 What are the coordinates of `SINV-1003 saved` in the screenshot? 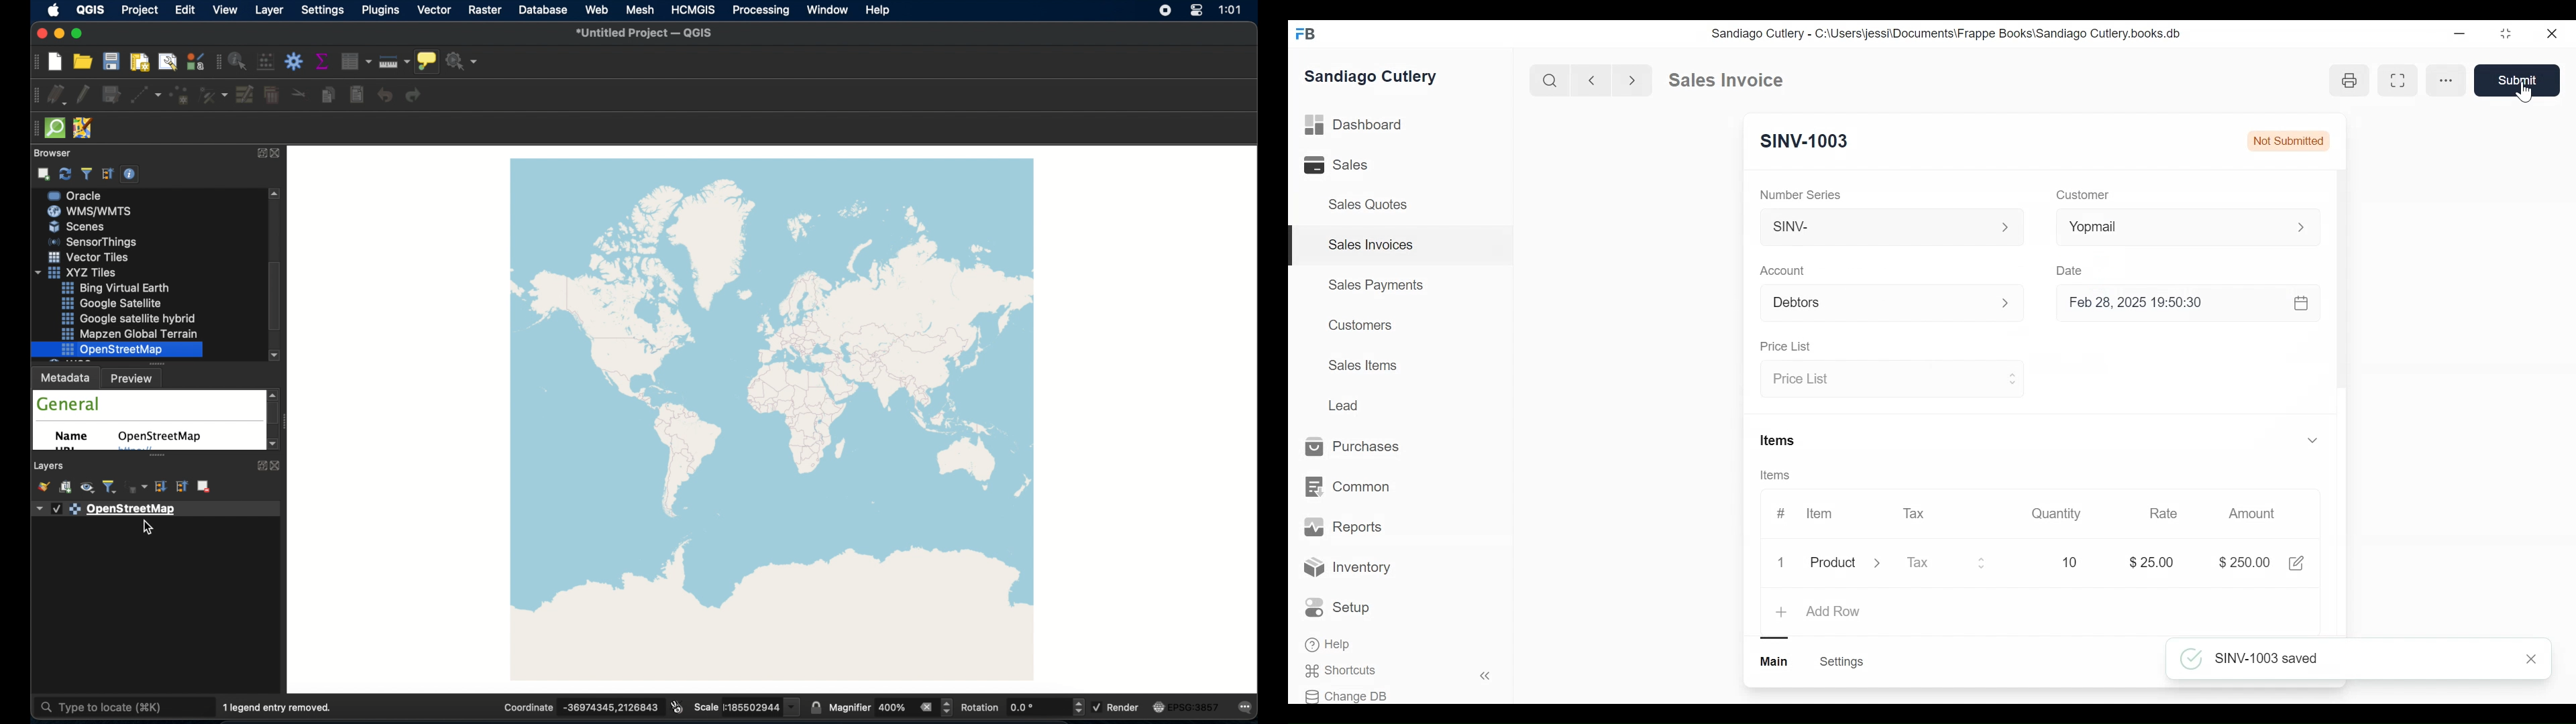 It's located at (2362, 659).